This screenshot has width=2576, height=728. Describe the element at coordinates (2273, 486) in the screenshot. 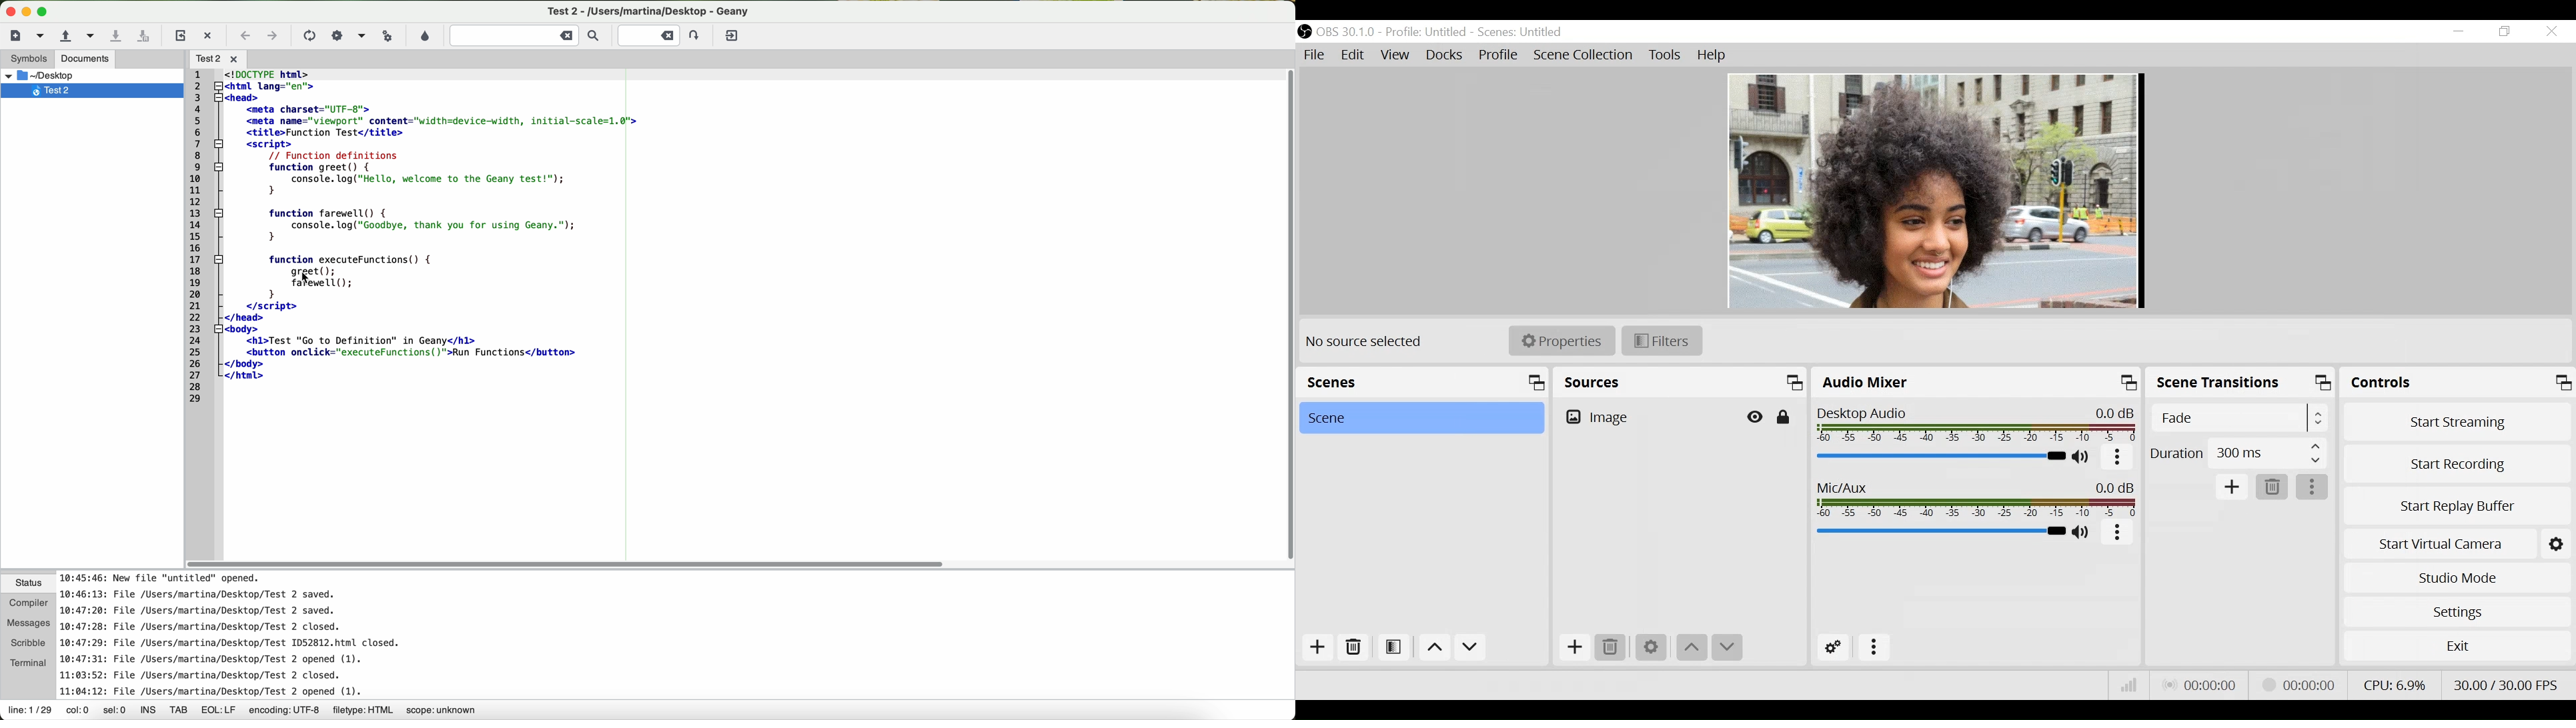

I see `Delete` at that location.